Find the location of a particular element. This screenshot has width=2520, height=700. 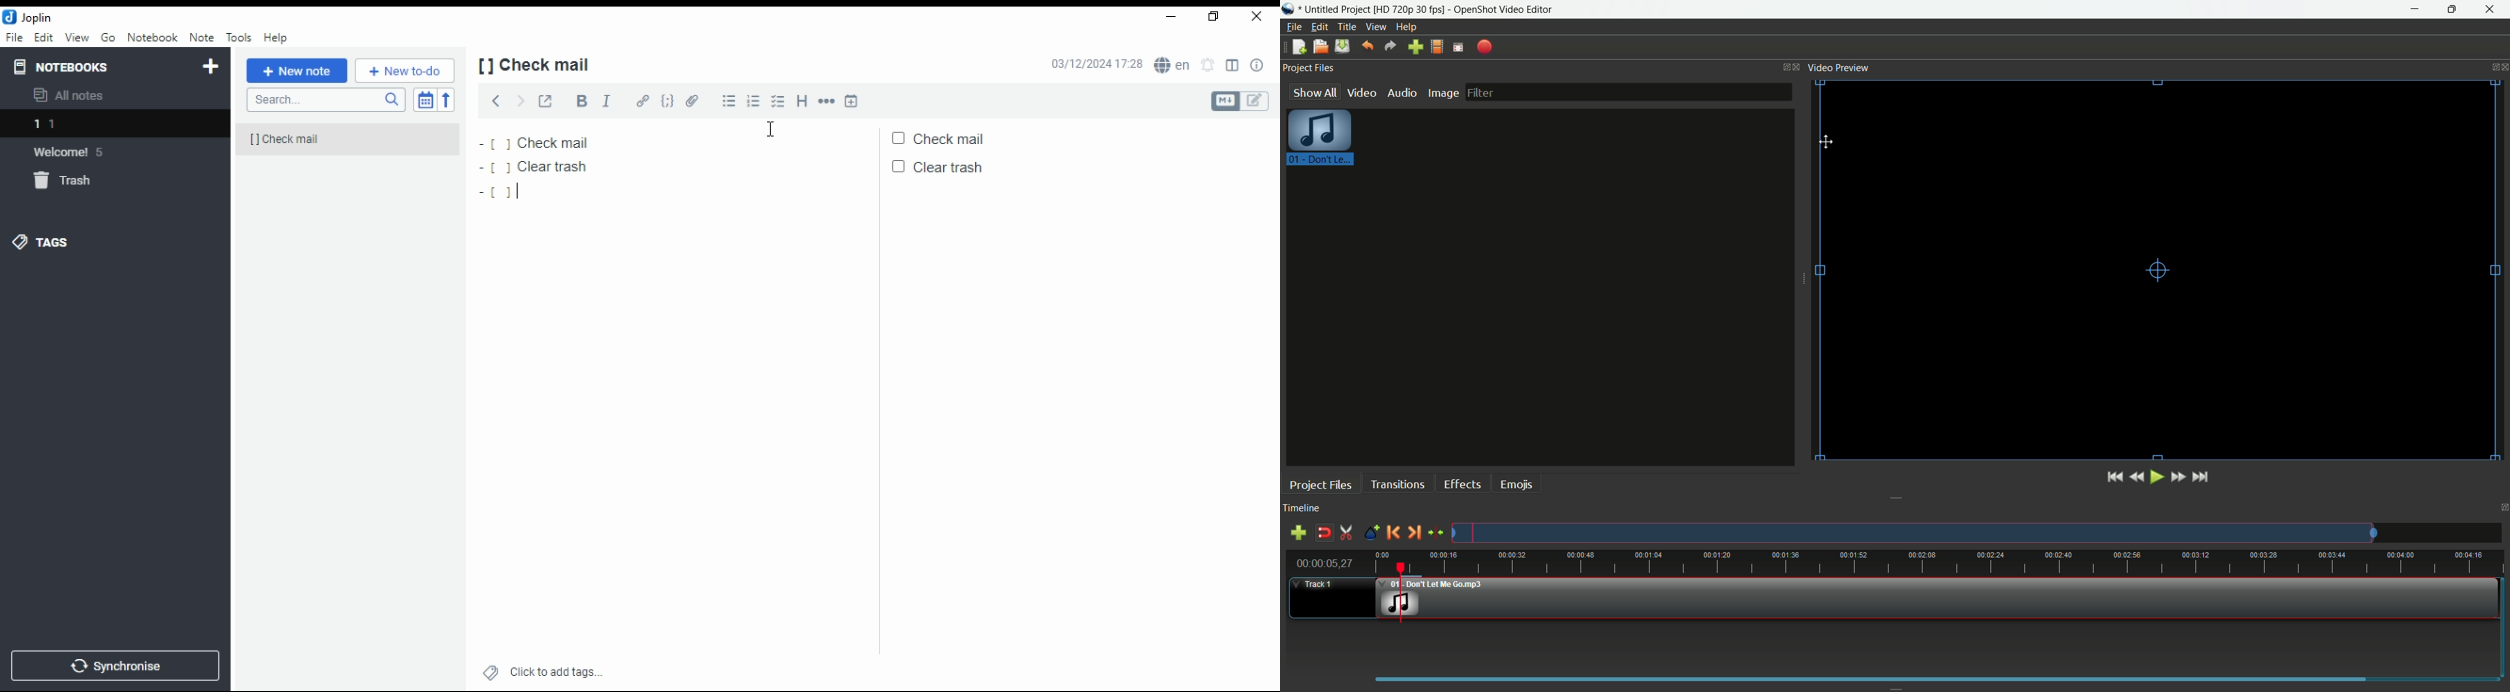

mouse pointer is located at coordinates (771, 128).